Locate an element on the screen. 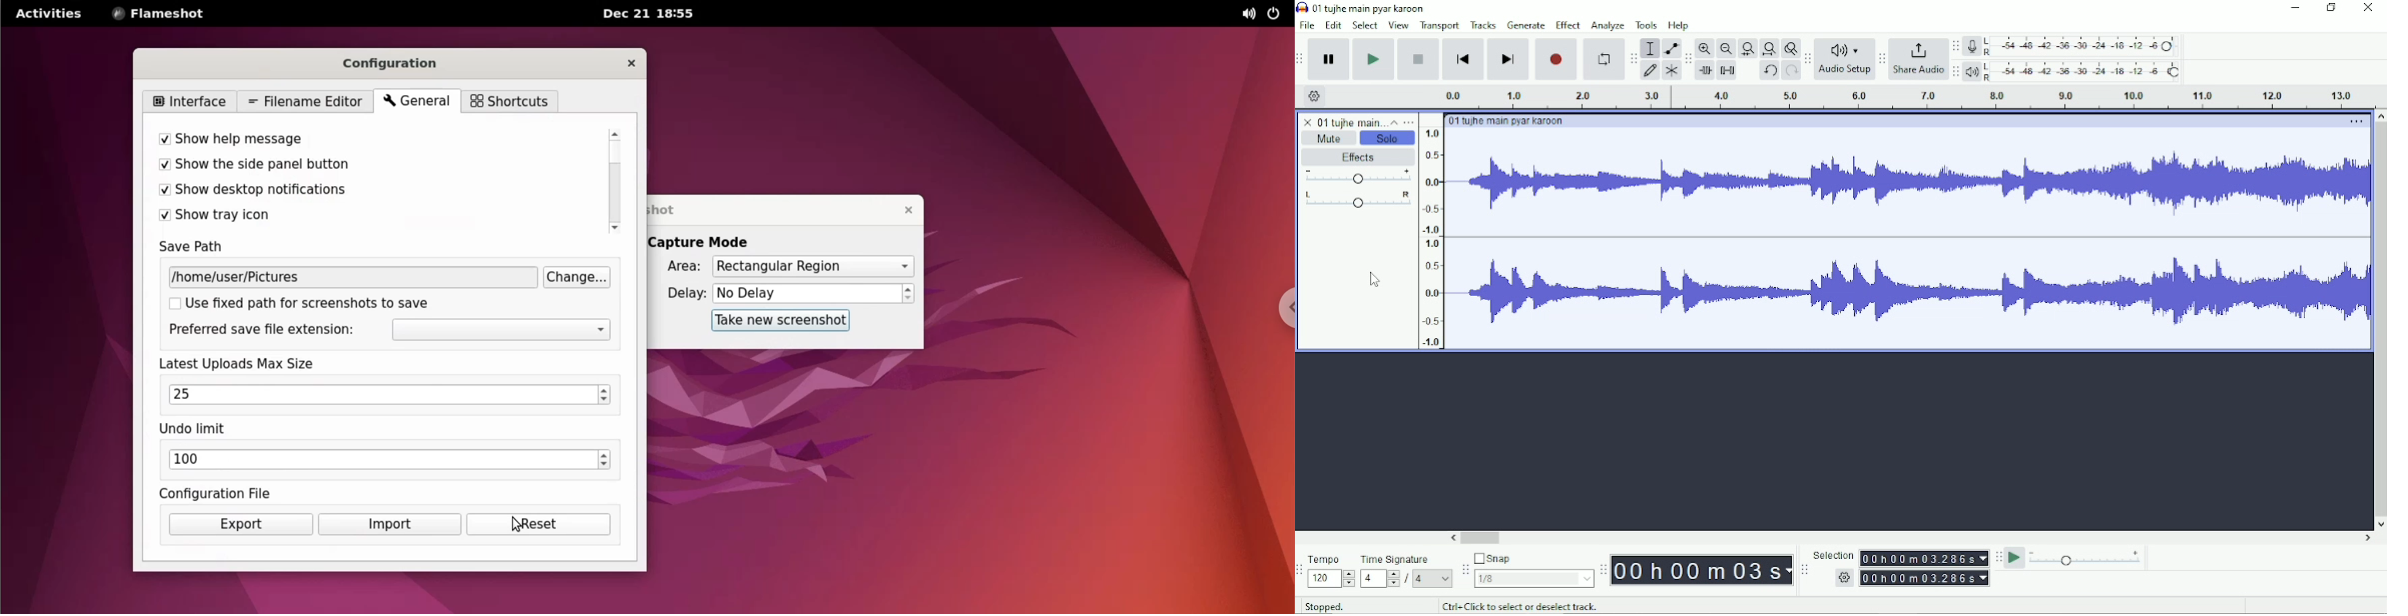 The height and width of the screenshot is (616, 2408). Ctrl + Click to select or deselect track is located at coordinates (1521, 606).